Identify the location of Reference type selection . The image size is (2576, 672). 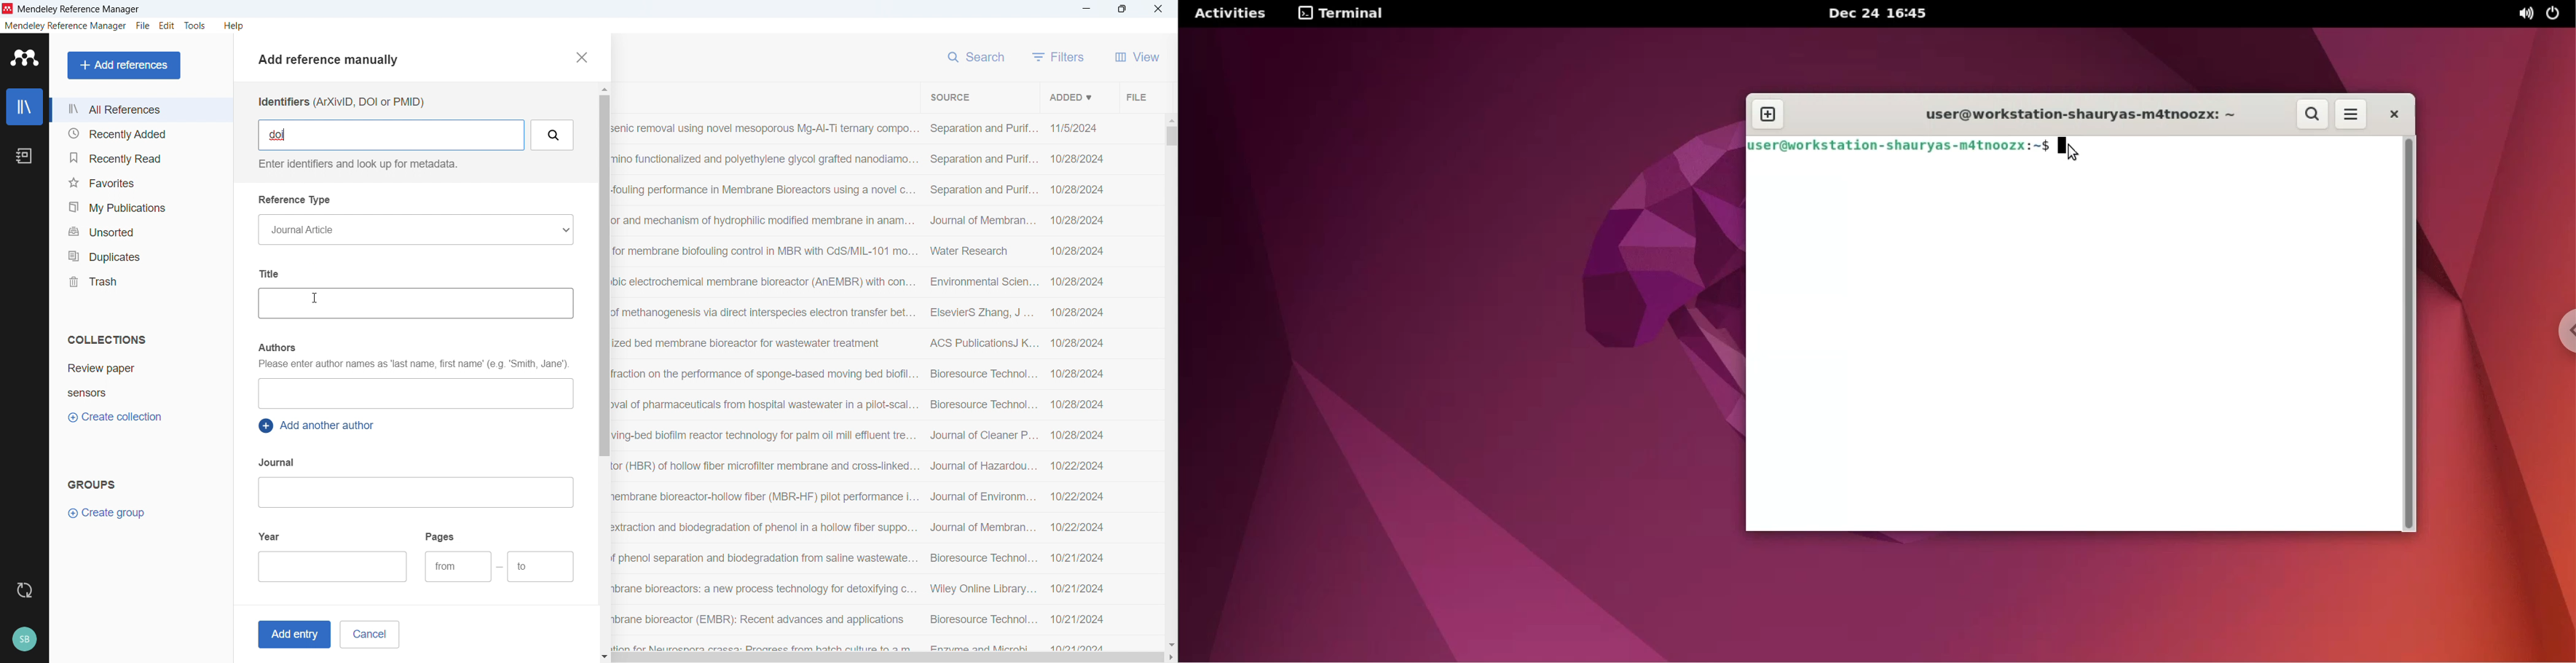
(415, 230).